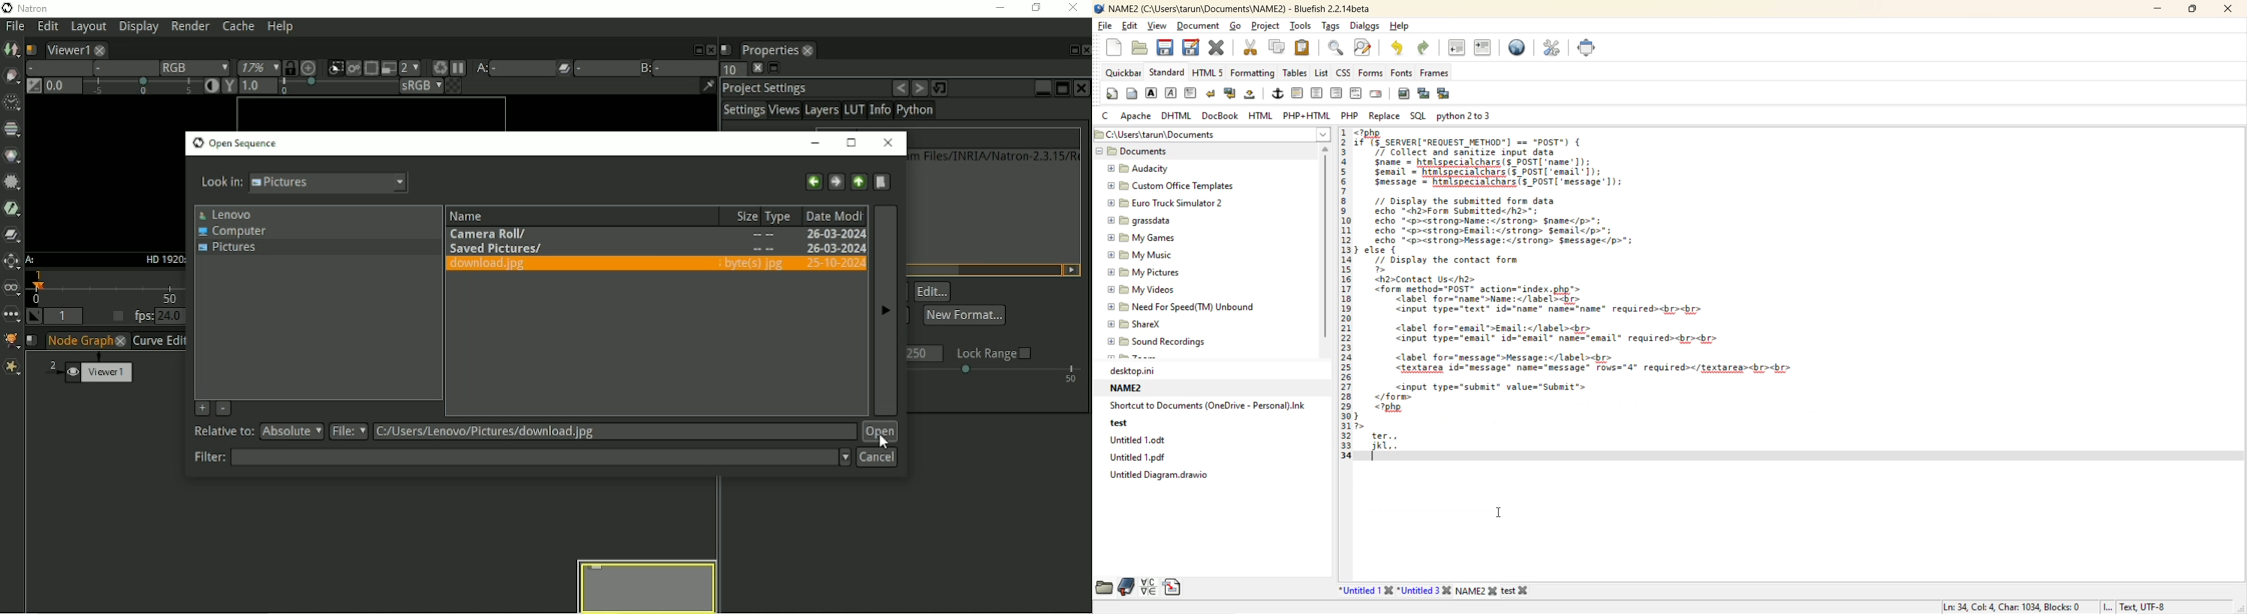 The image size is (2268, 616). Describe the element at coordinates (782, 215) in the screenshot. I see `Type` at that location.